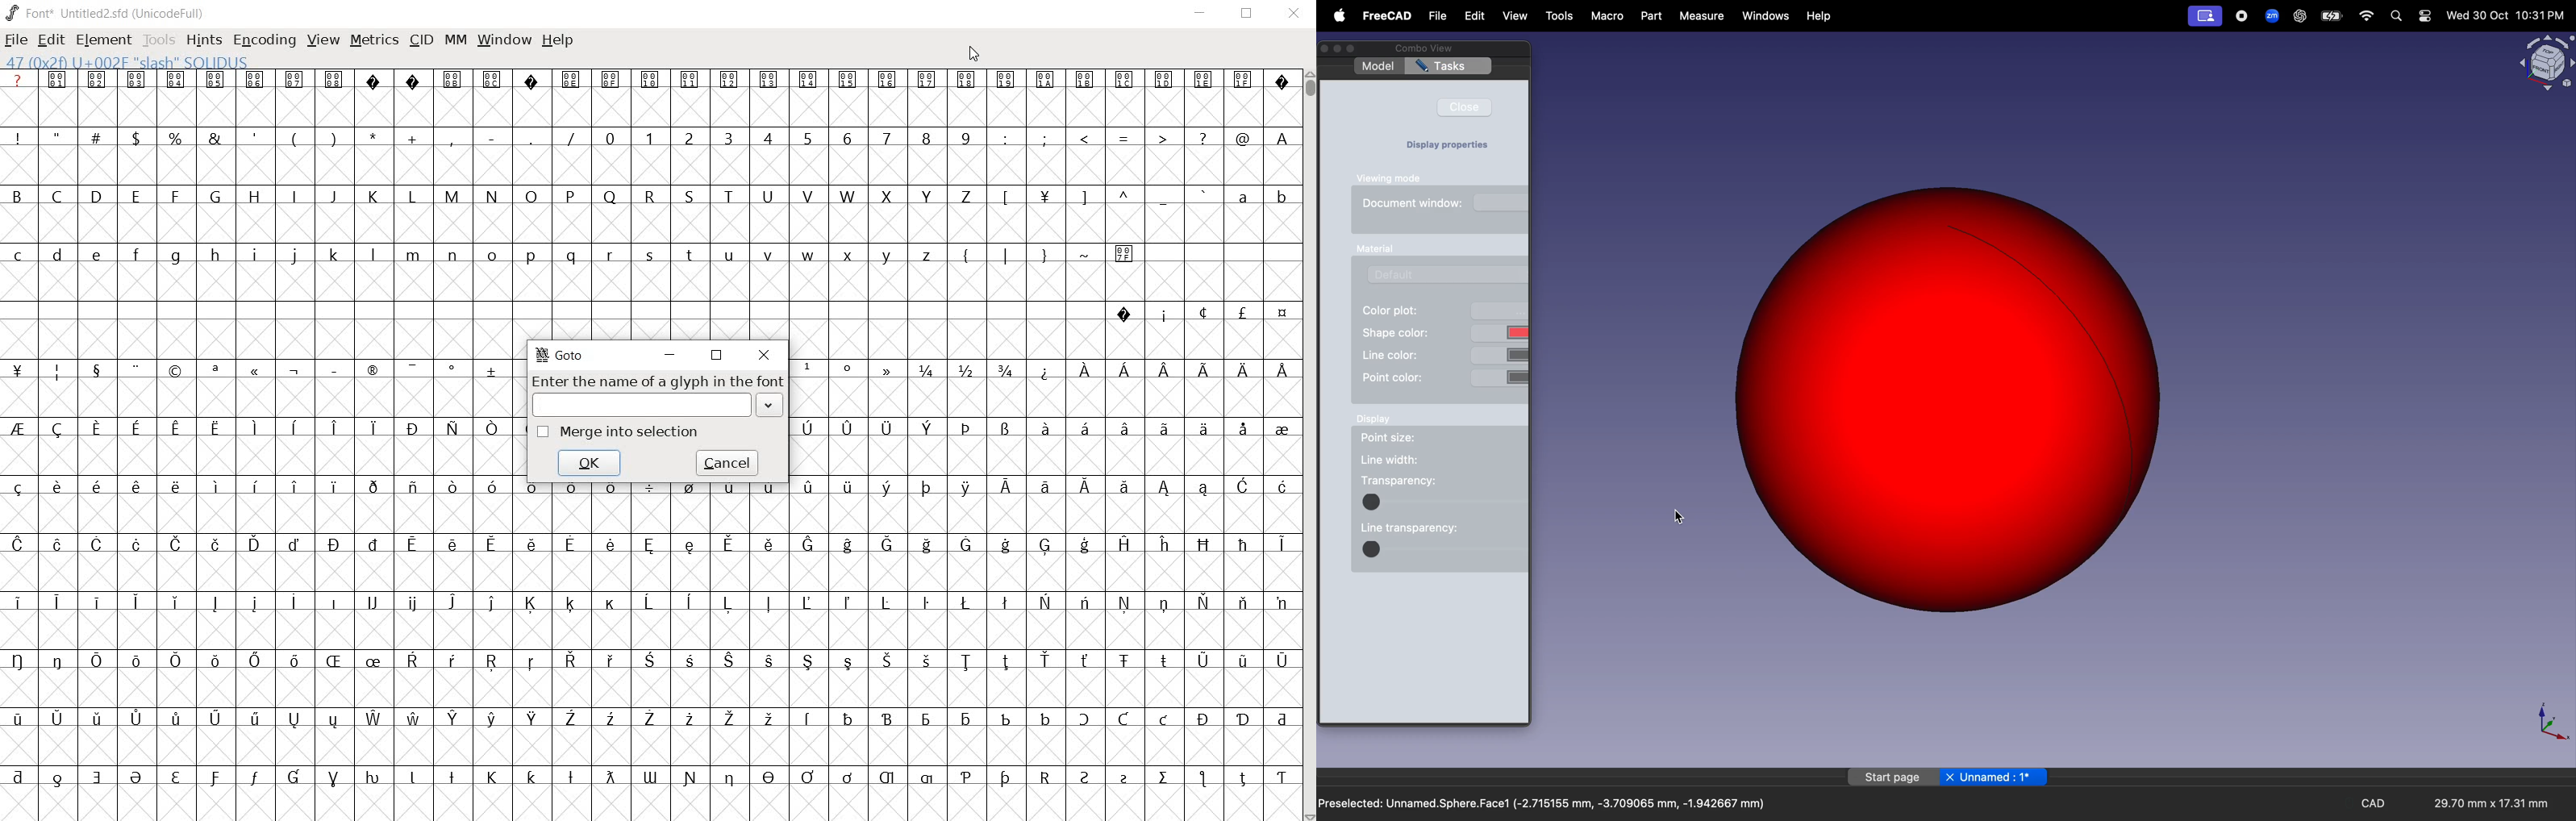 This screenshot has height=840, width=2576. Describe the element at coordinates (1279, 138) in the screenshot. I see `A` at that location.